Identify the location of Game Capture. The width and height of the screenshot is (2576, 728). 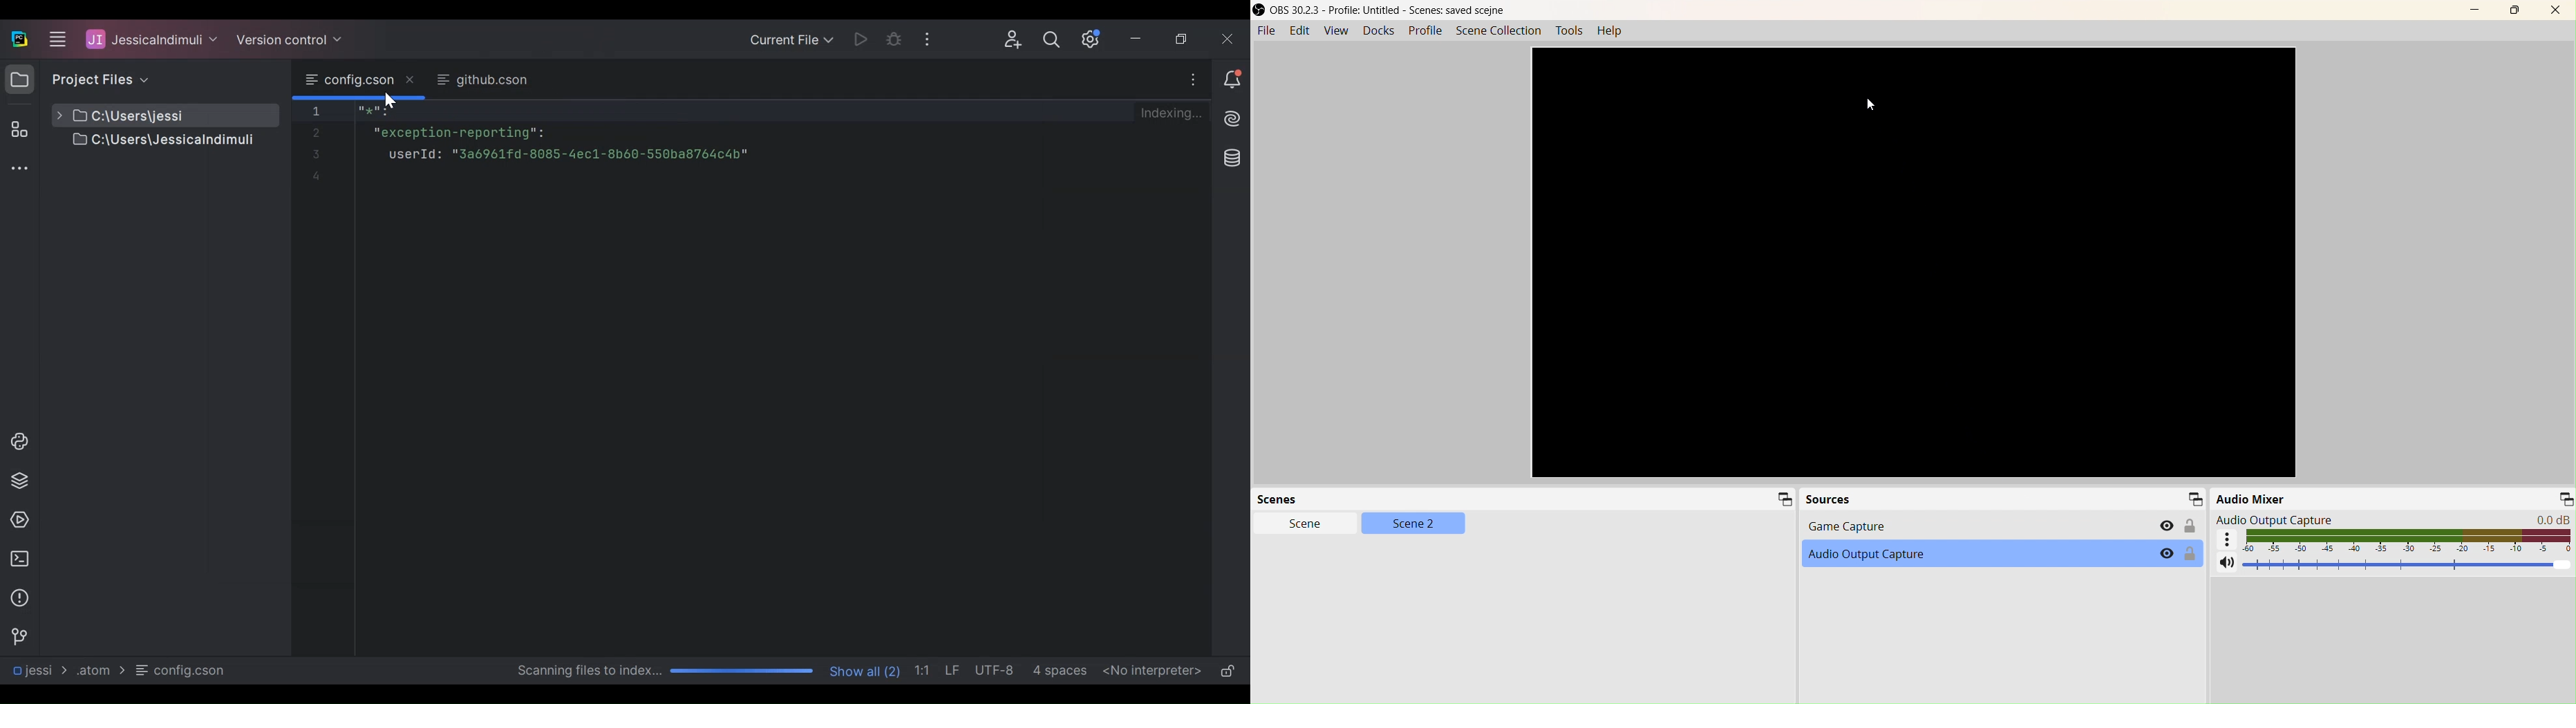
(1995, 526).